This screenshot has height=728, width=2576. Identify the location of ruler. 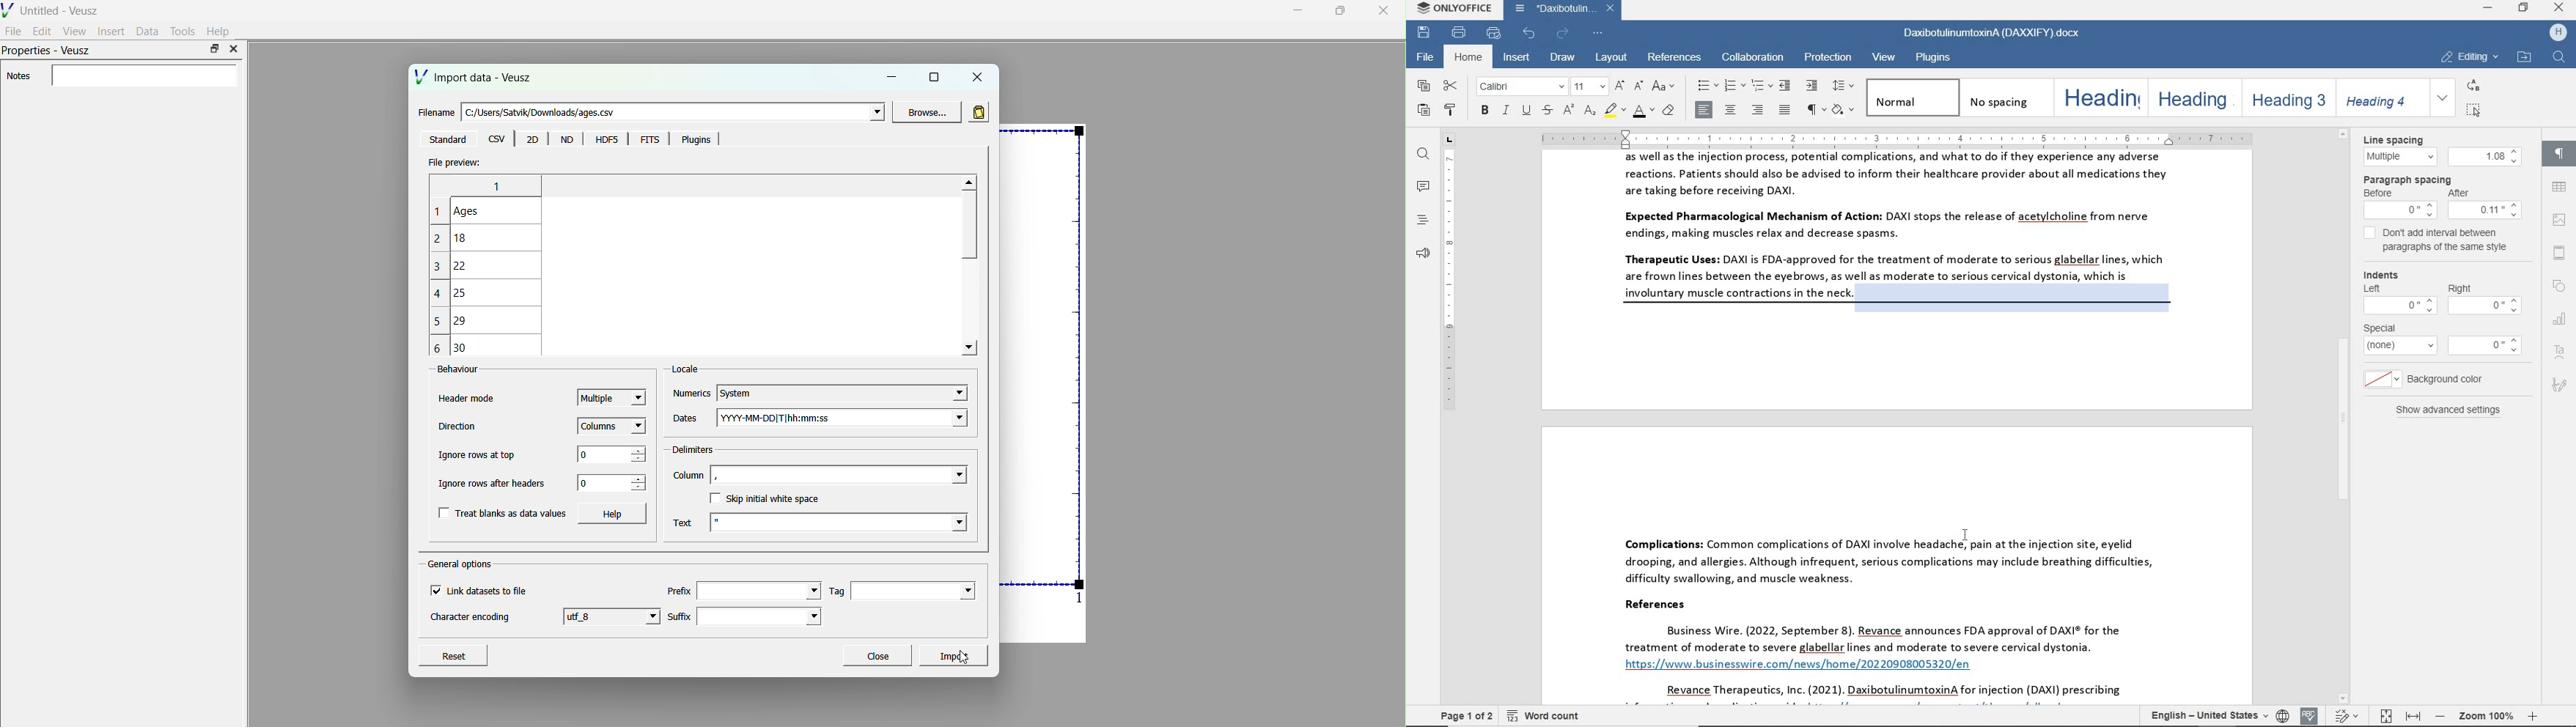
(1943, 137).